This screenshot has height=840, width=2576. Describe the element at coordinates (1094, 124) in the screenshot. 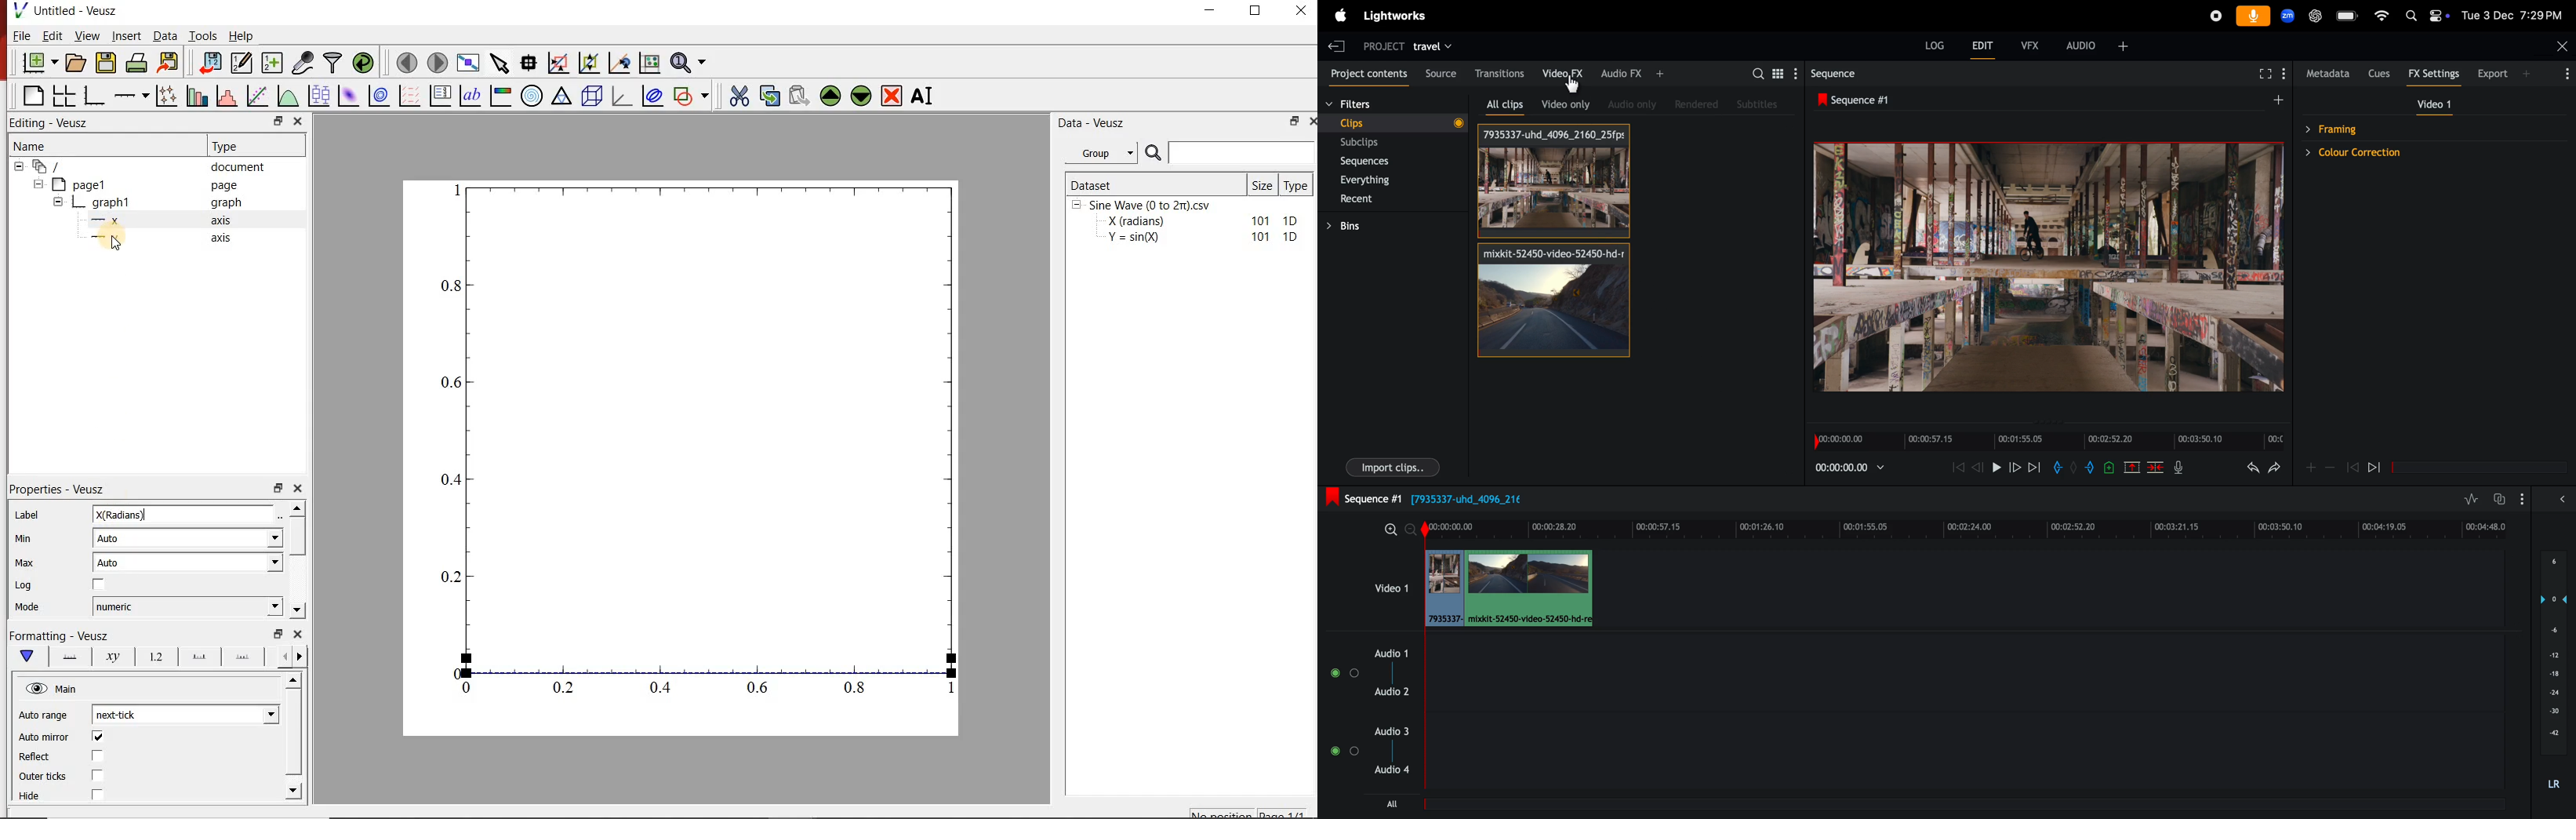

I see `Data - Veusz` at that location.